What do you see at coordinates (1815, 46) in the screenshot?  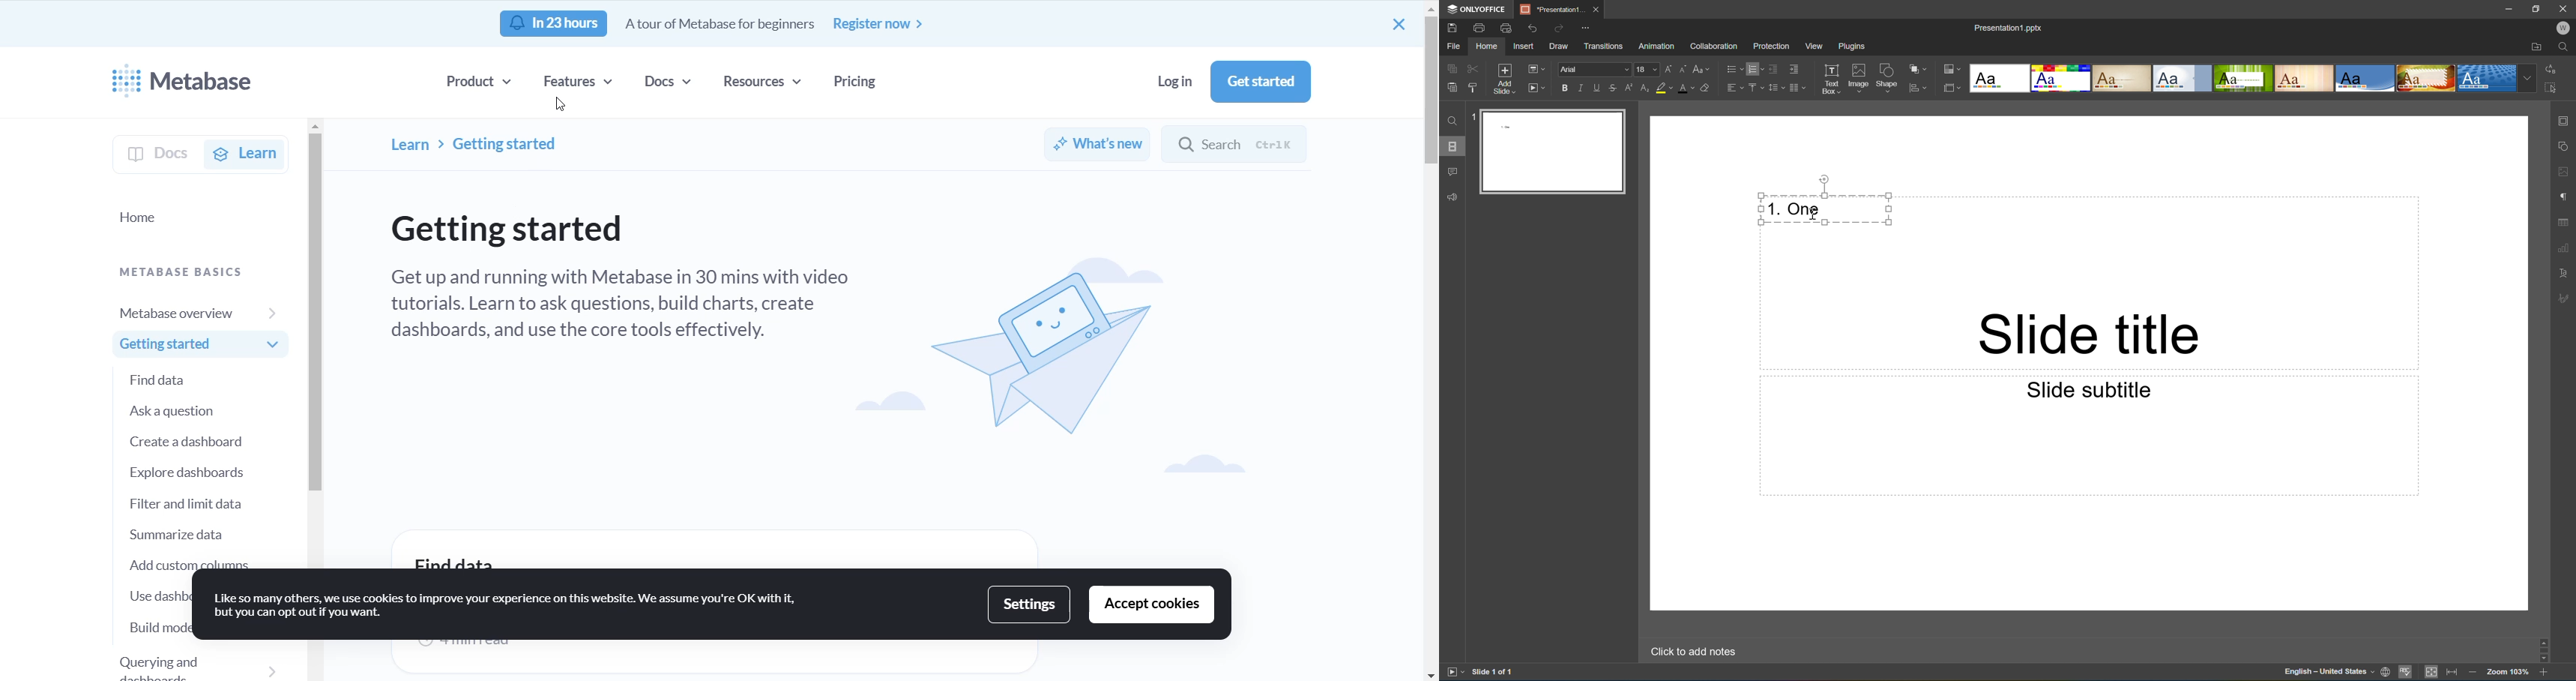 I see `View` at bounding box center [1815, 46].